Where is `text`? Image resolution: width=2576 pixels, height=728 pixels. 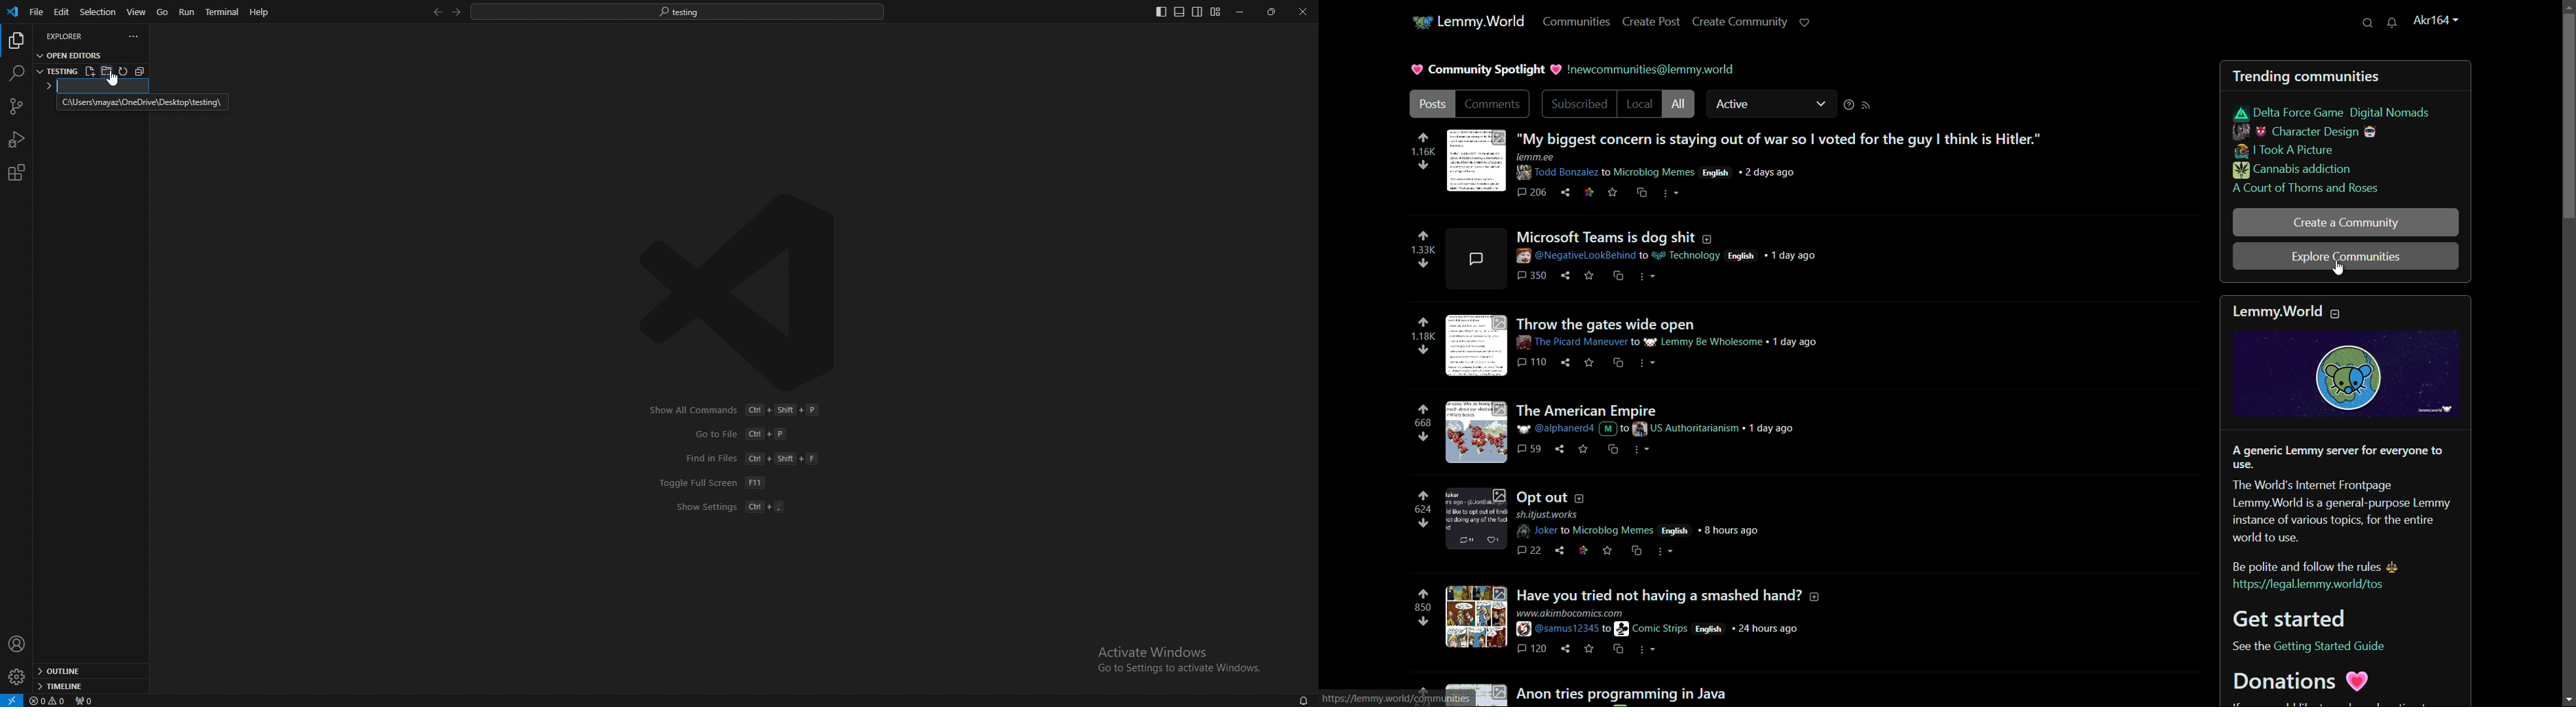
text is located at coordinates (2250, 647).